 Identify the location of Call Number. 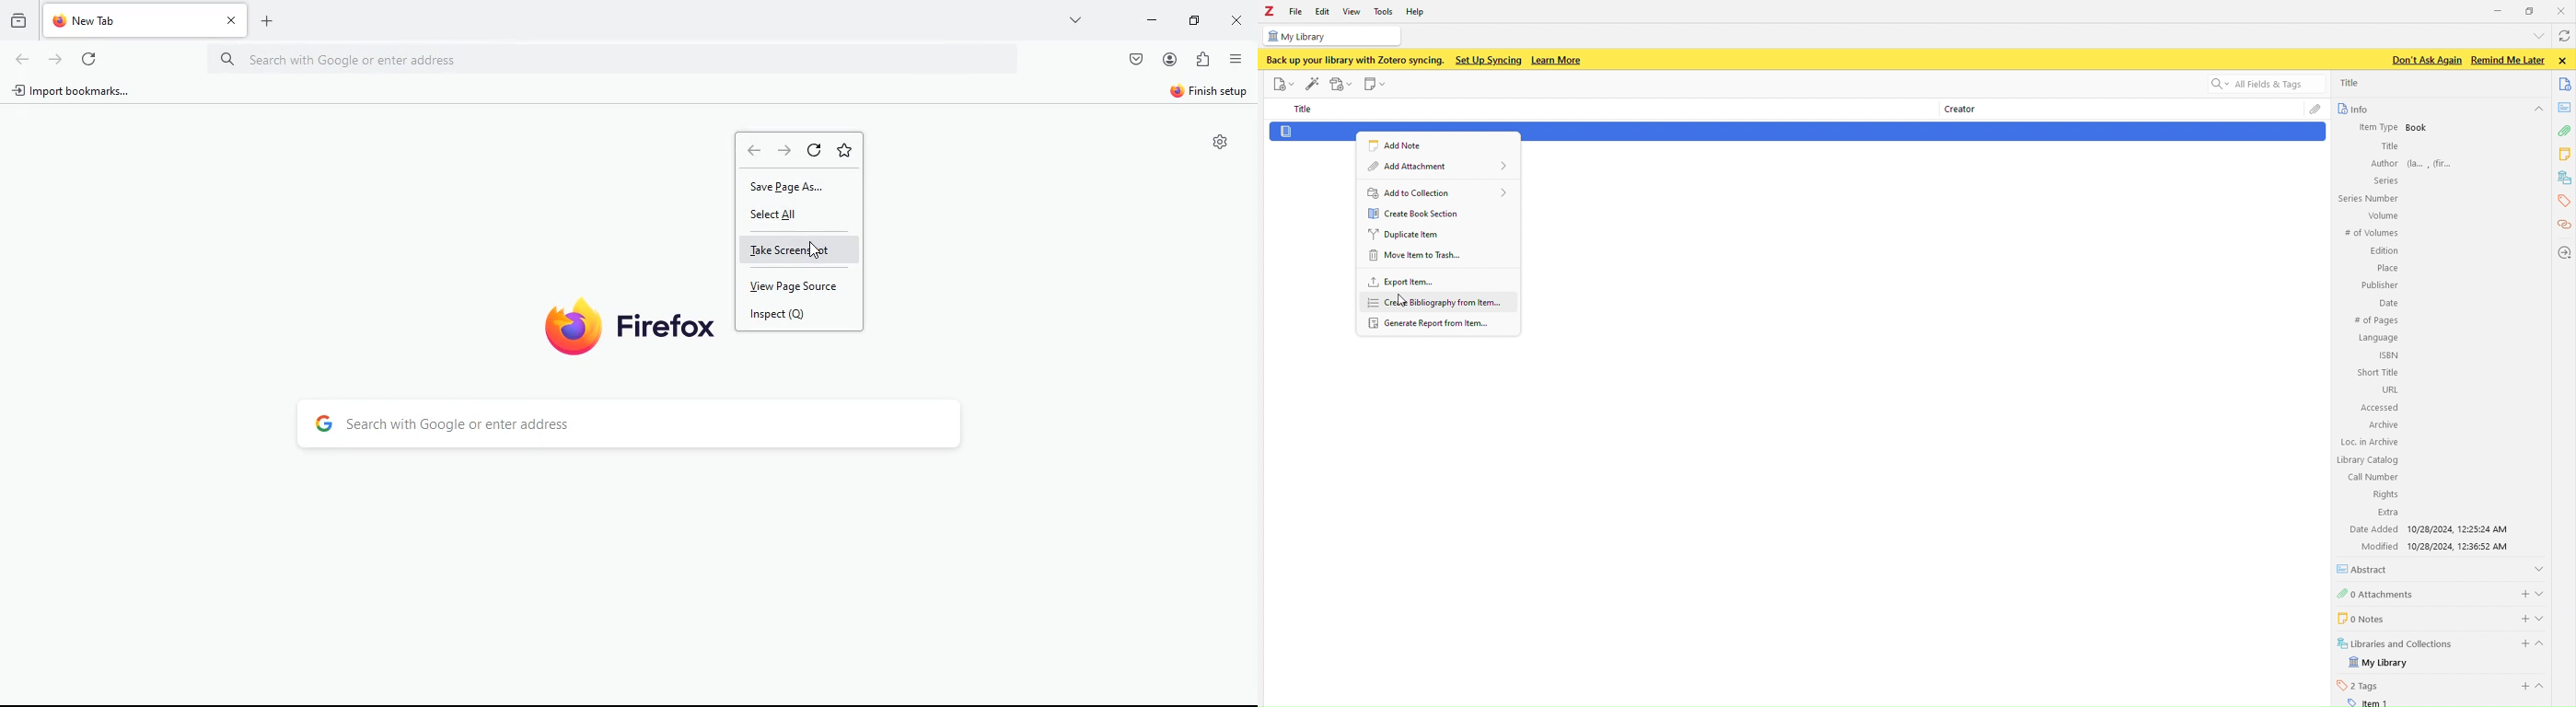
(2373, 477).